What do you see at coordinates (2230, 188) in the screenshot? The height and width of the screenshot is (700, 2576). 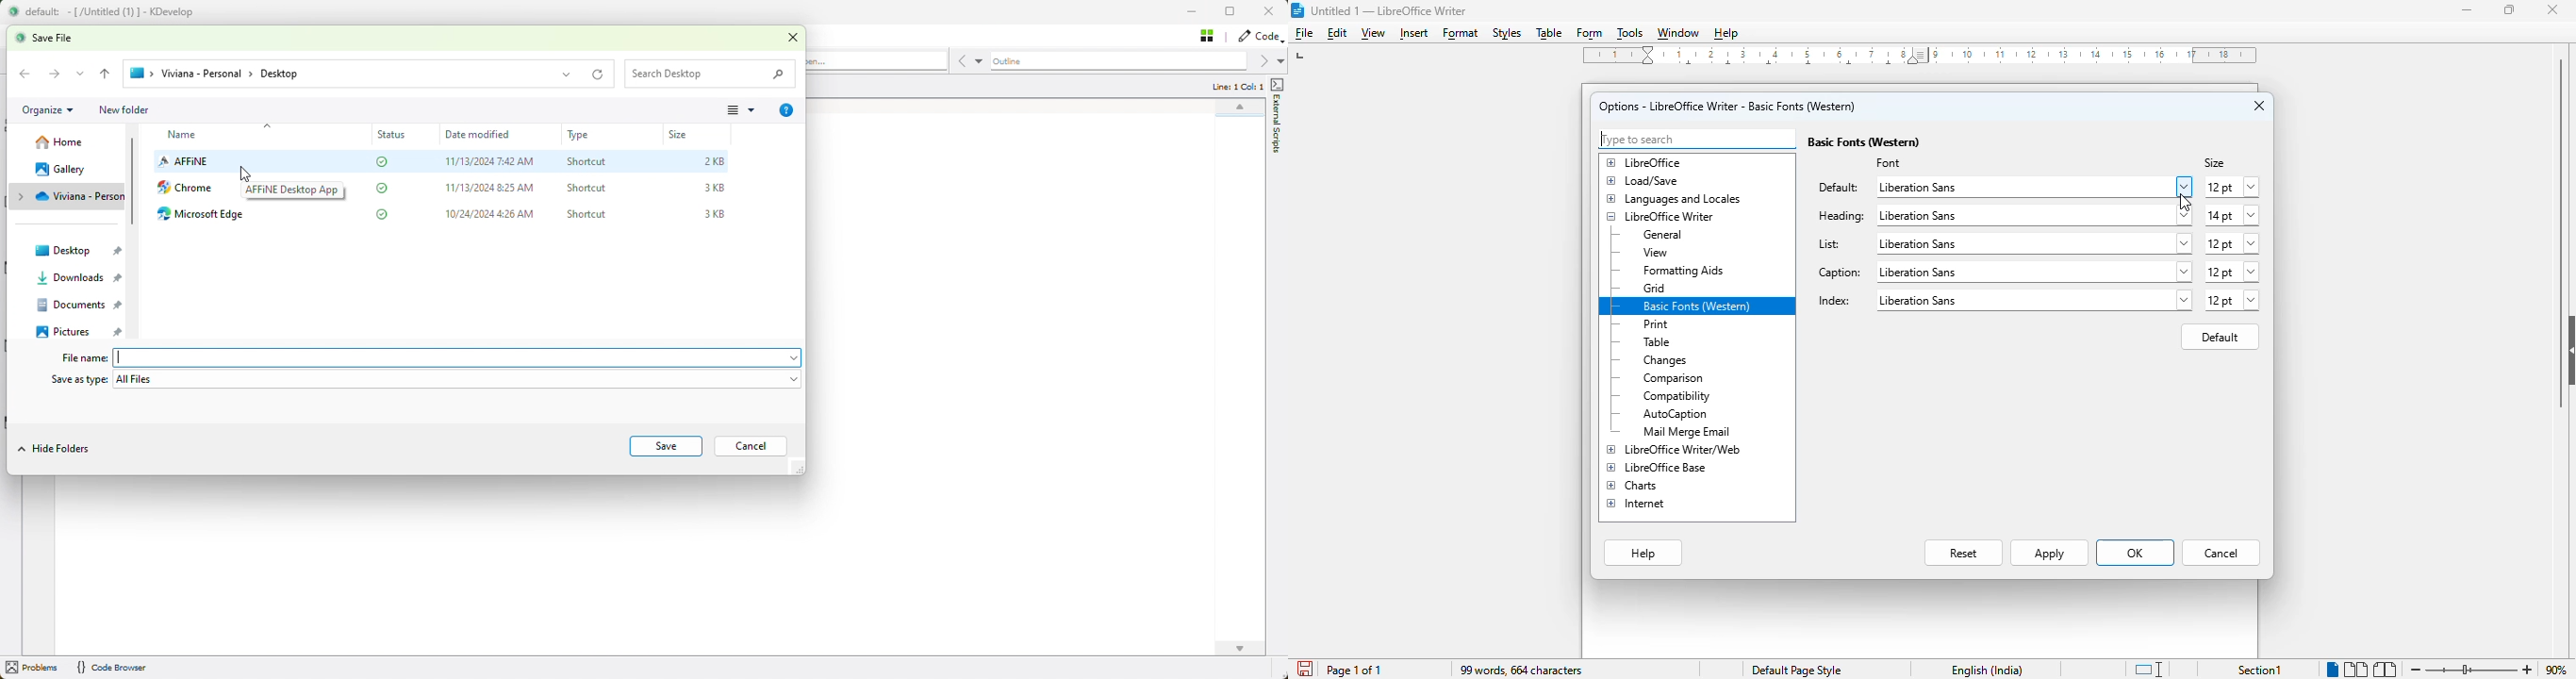 I see `12 pt` at bounding box center [2230, 188].